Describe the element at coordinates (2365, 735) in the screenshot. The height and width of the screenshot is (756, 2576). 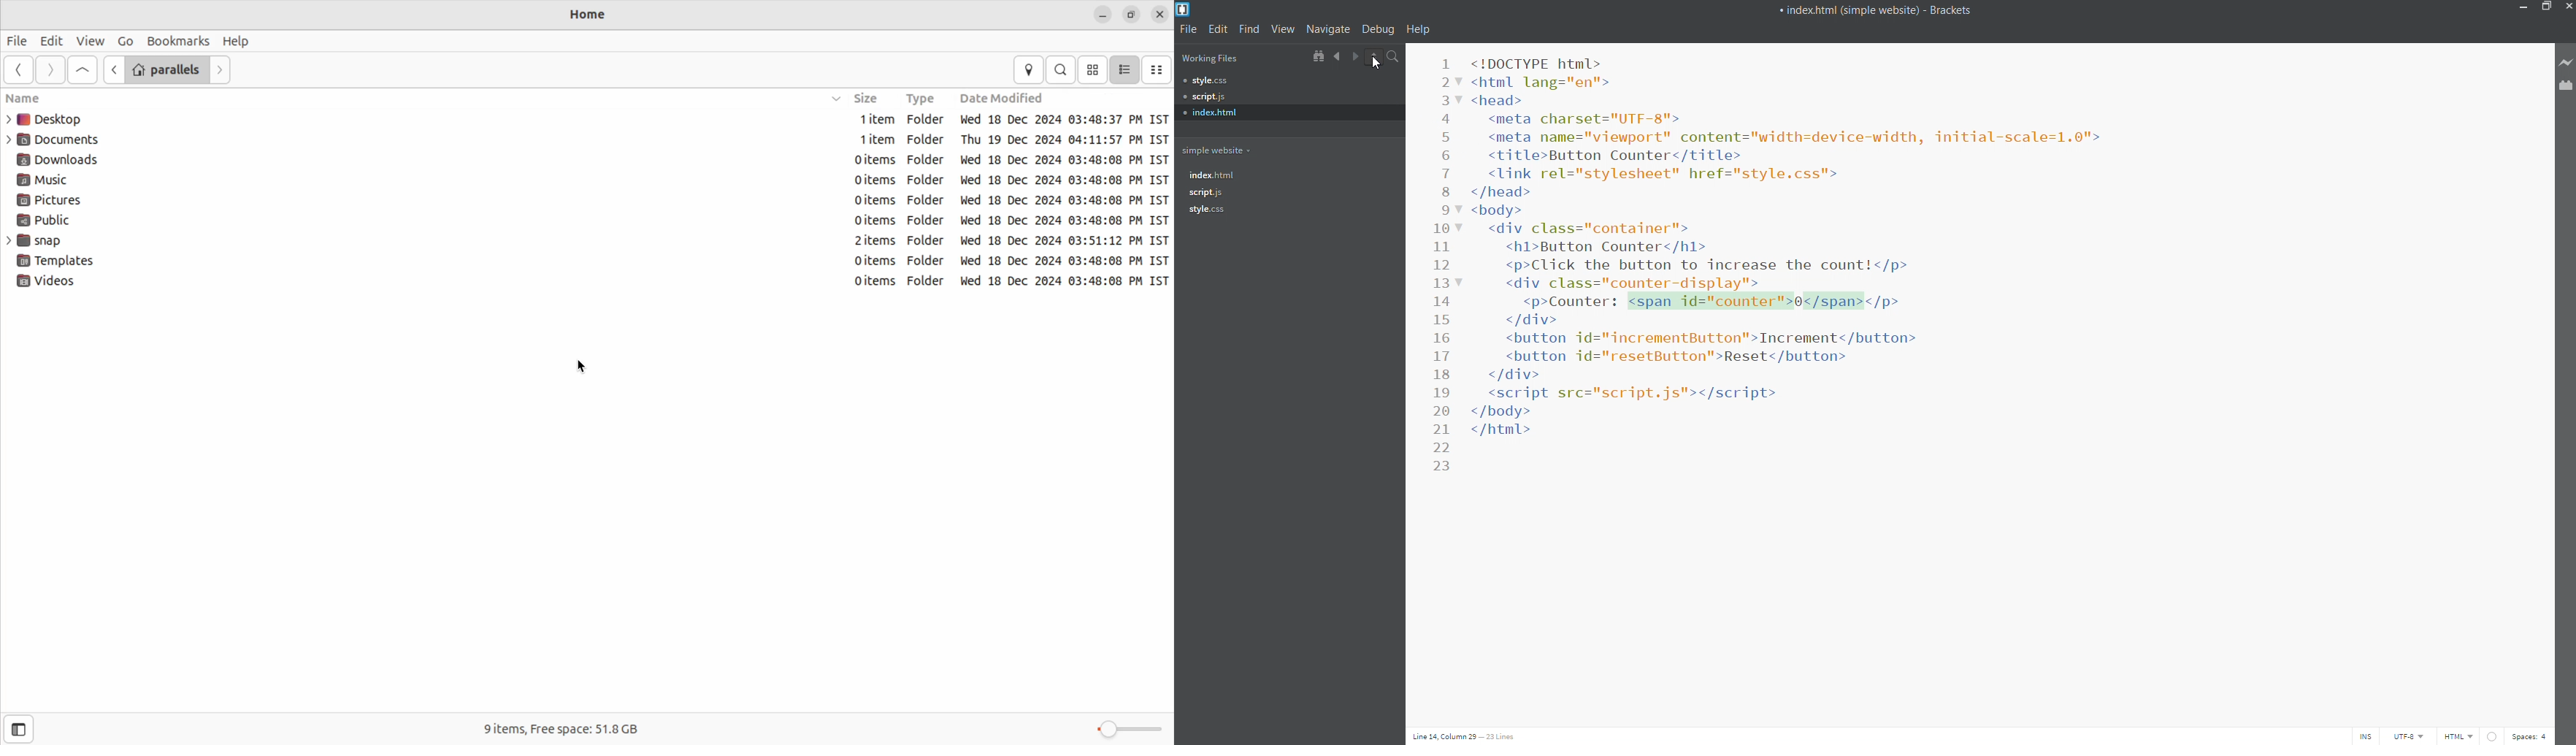
I see `toggle cursor` at that location.